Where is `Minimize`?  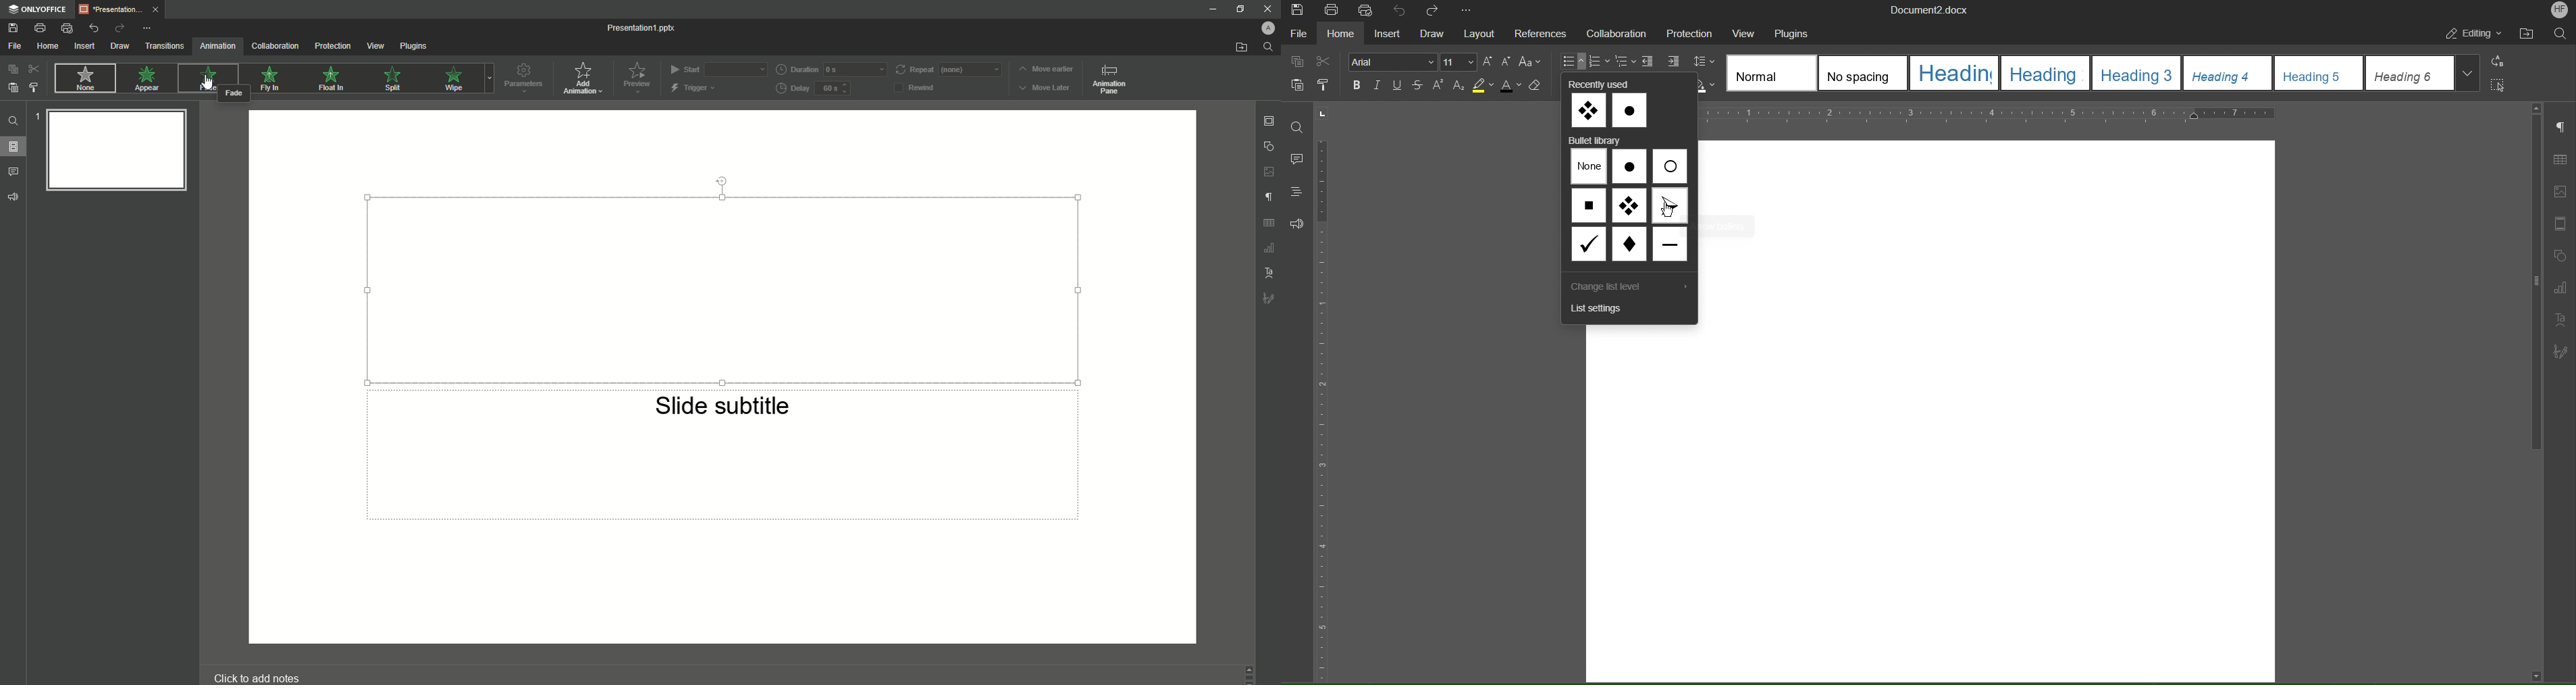 Minimize is located at coordinates (1212, 9).